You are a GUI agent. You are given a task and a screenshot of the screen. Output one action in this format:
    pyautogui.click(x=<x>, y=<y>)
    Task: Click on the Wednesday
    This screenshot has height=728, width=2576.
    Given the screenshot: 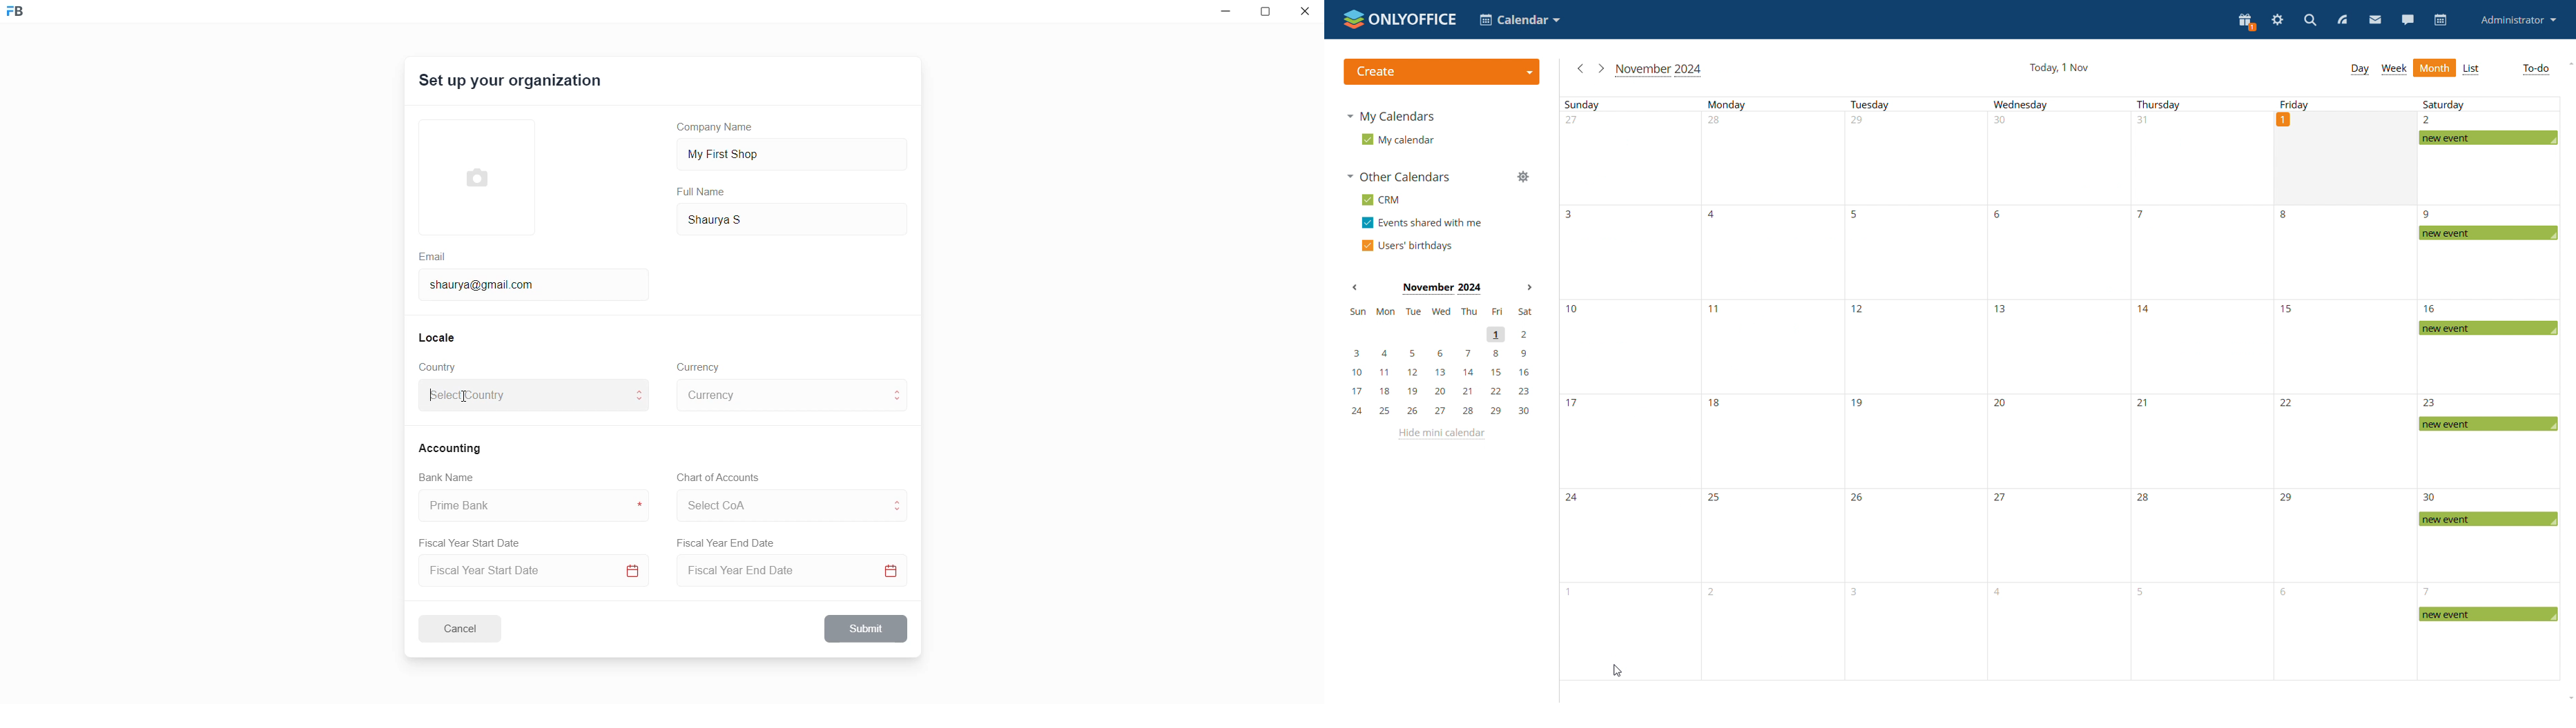 What is the action you would take?
    pyautogui.click(x=2054, y=389)
    